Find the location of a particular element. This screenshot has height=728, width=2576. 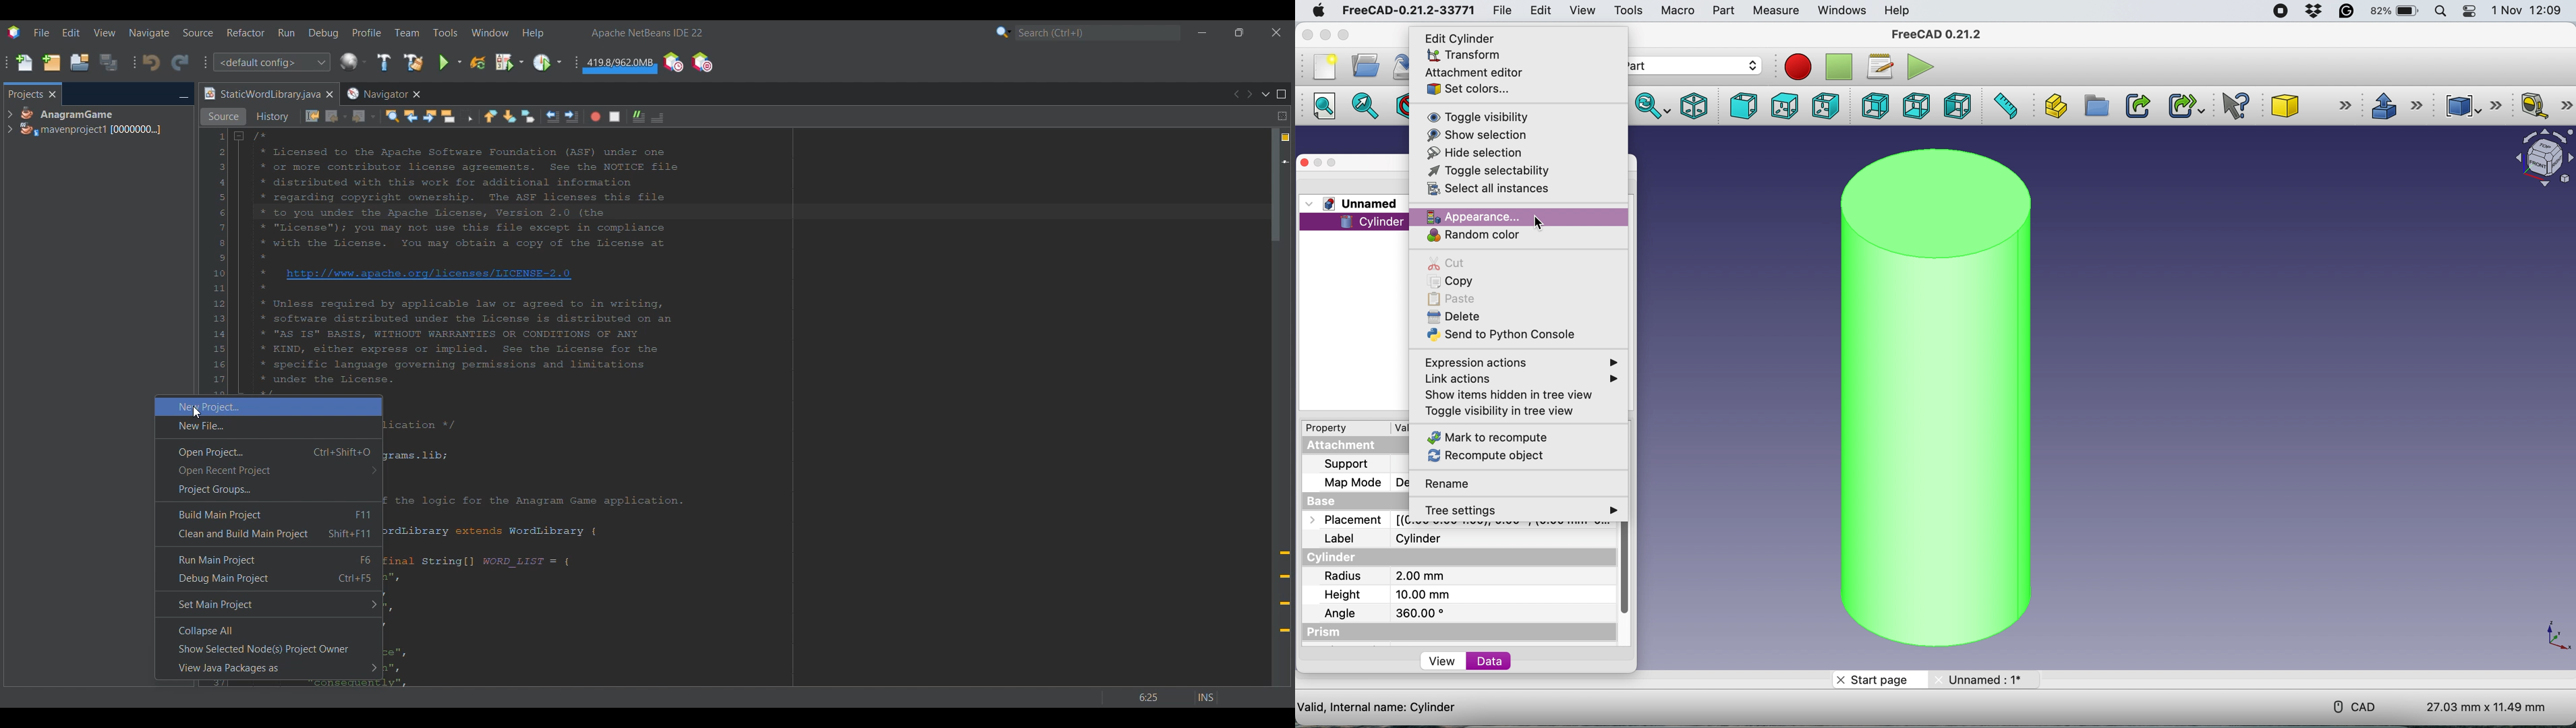

dimensions is located at coordinates (2481, 707).